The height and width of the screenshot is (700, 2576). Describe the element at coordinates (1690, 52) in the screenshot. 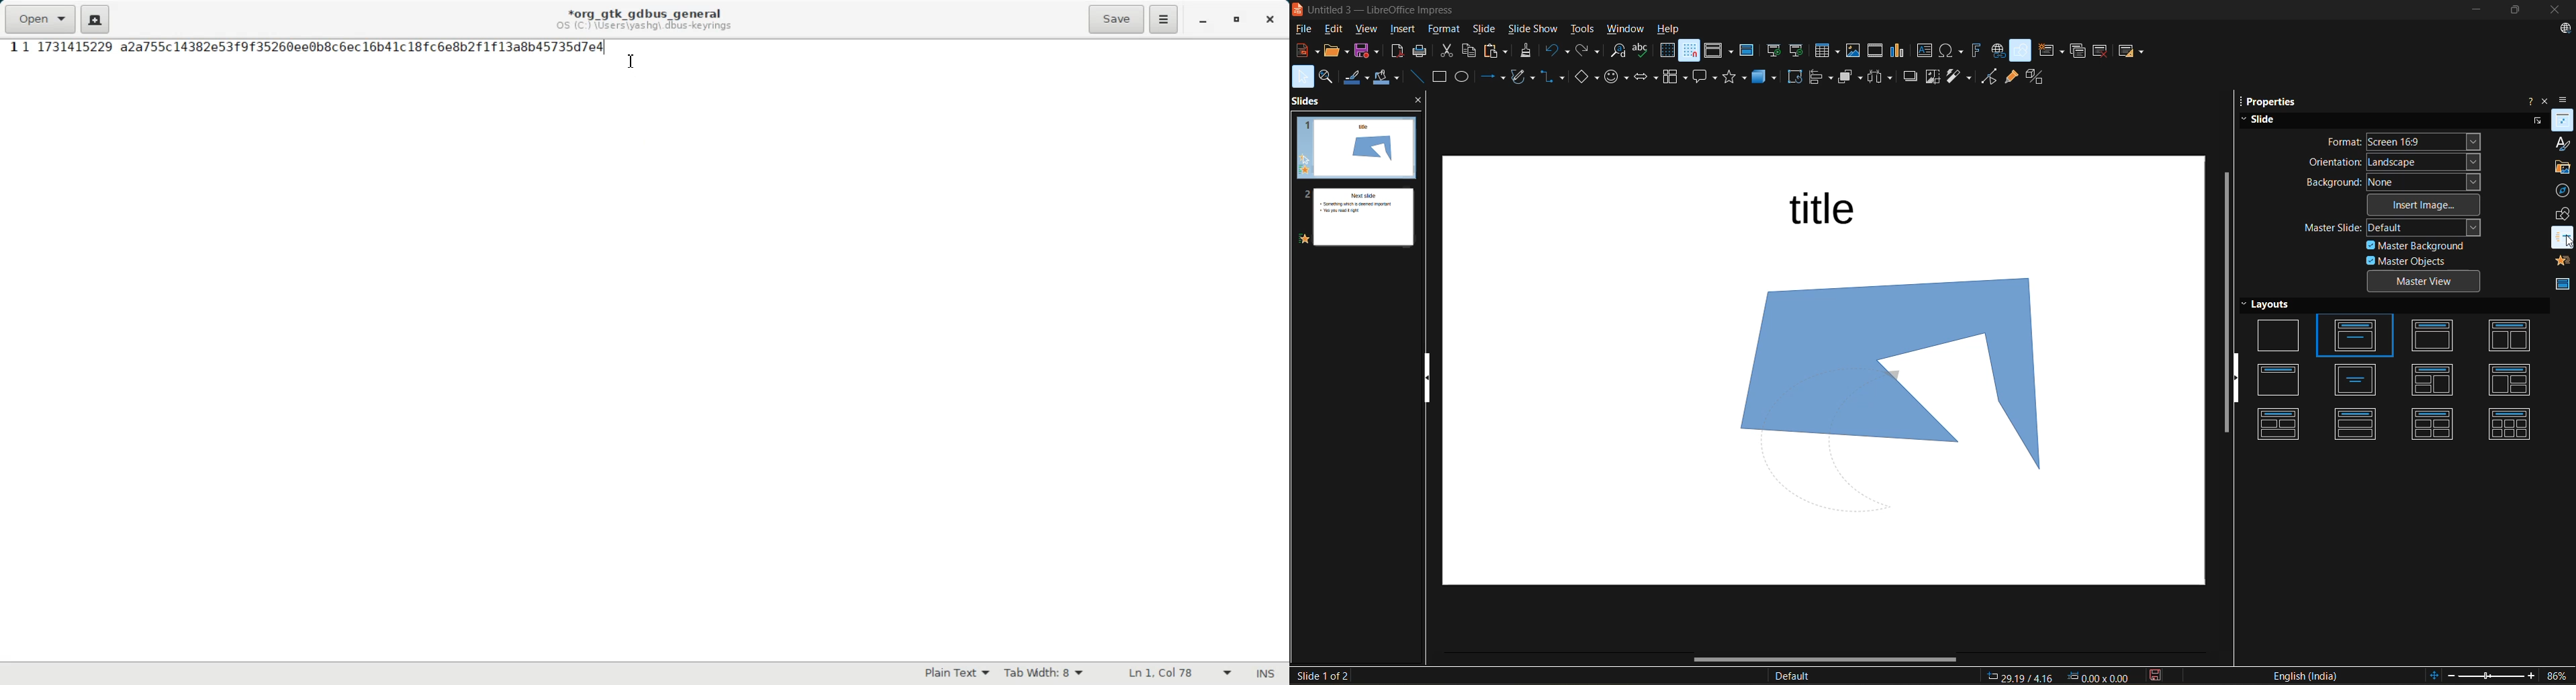

I see `snap to grid` at that location.